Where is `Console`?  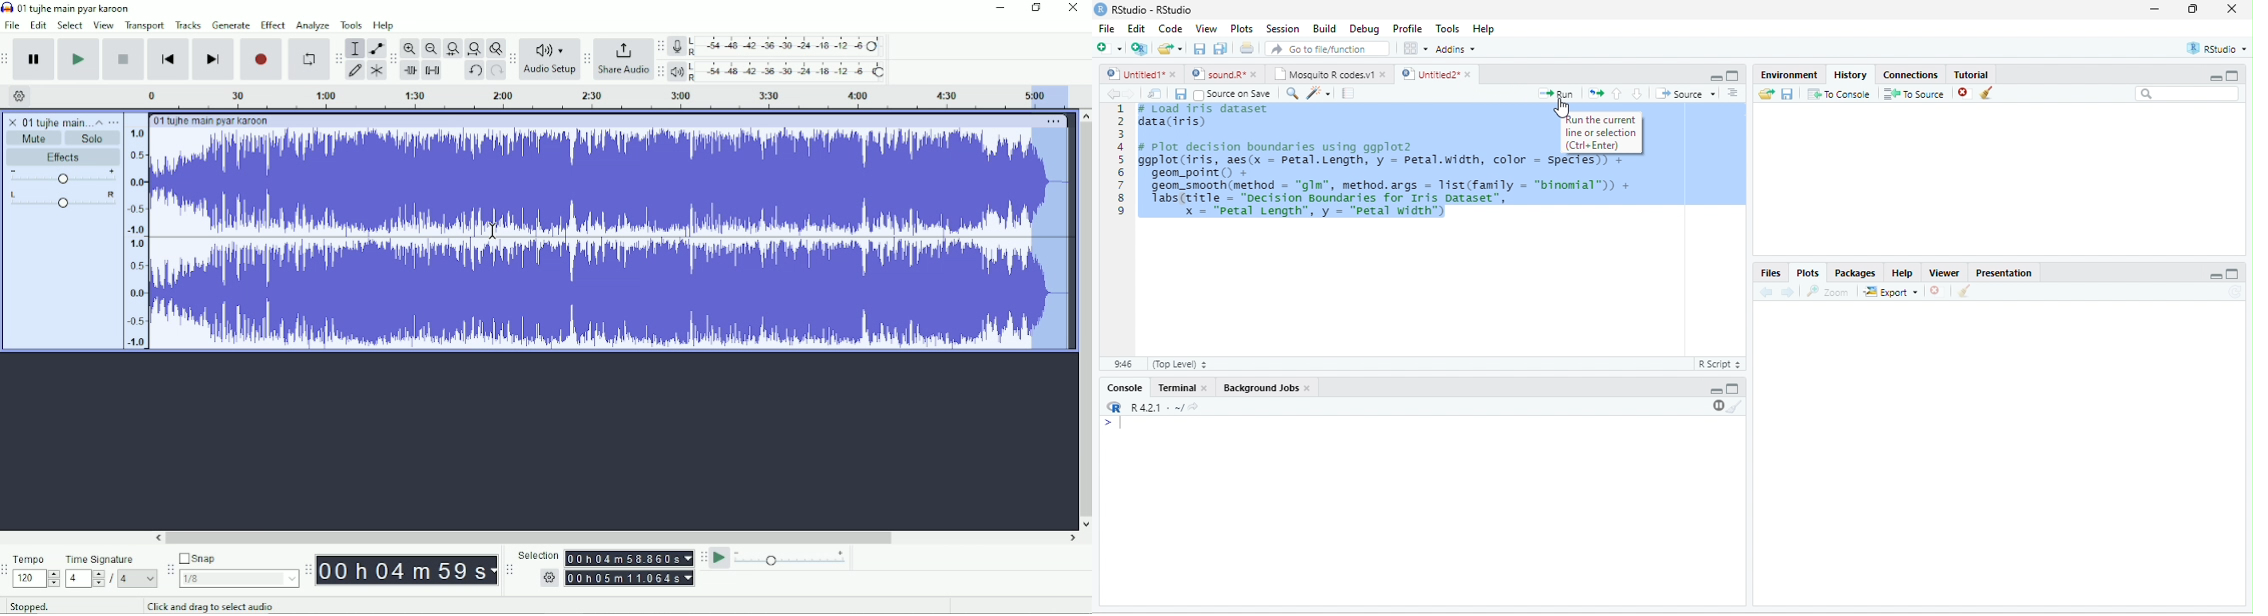 Console is located at coordinates (1124, 387).